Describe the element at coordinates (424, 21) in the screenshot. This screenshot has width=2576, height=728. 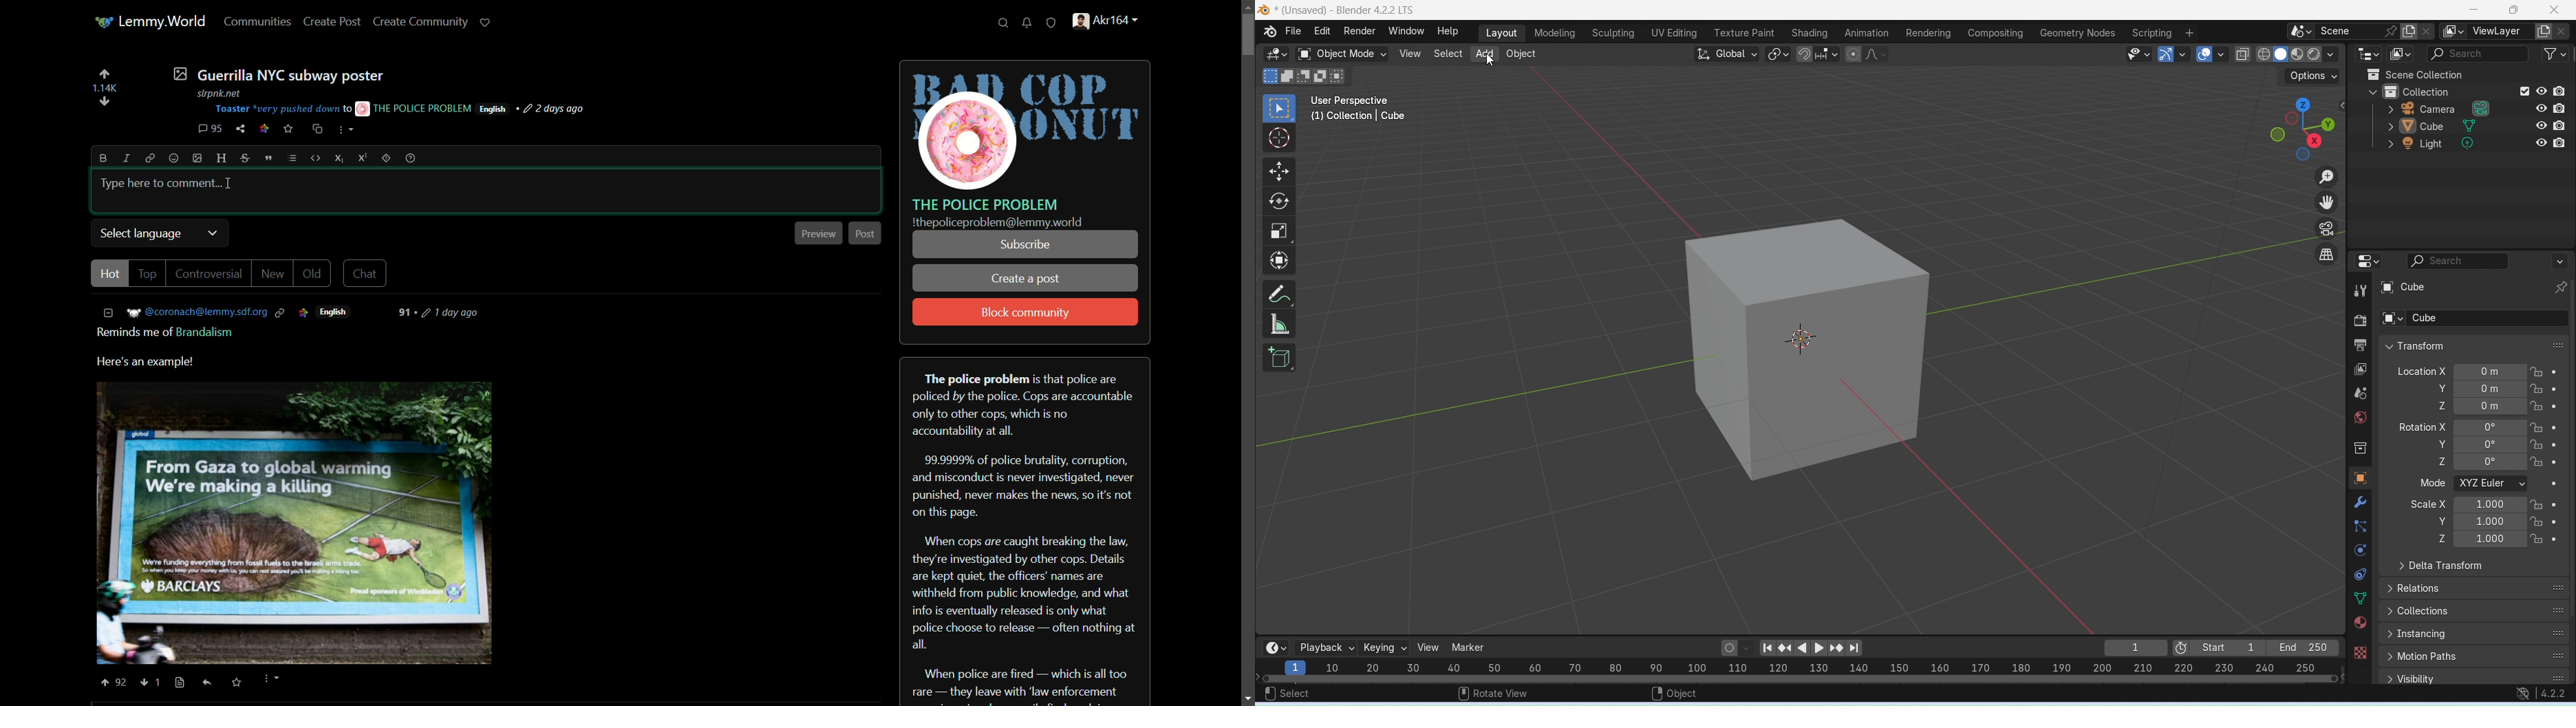
I see `create community ` at that location.